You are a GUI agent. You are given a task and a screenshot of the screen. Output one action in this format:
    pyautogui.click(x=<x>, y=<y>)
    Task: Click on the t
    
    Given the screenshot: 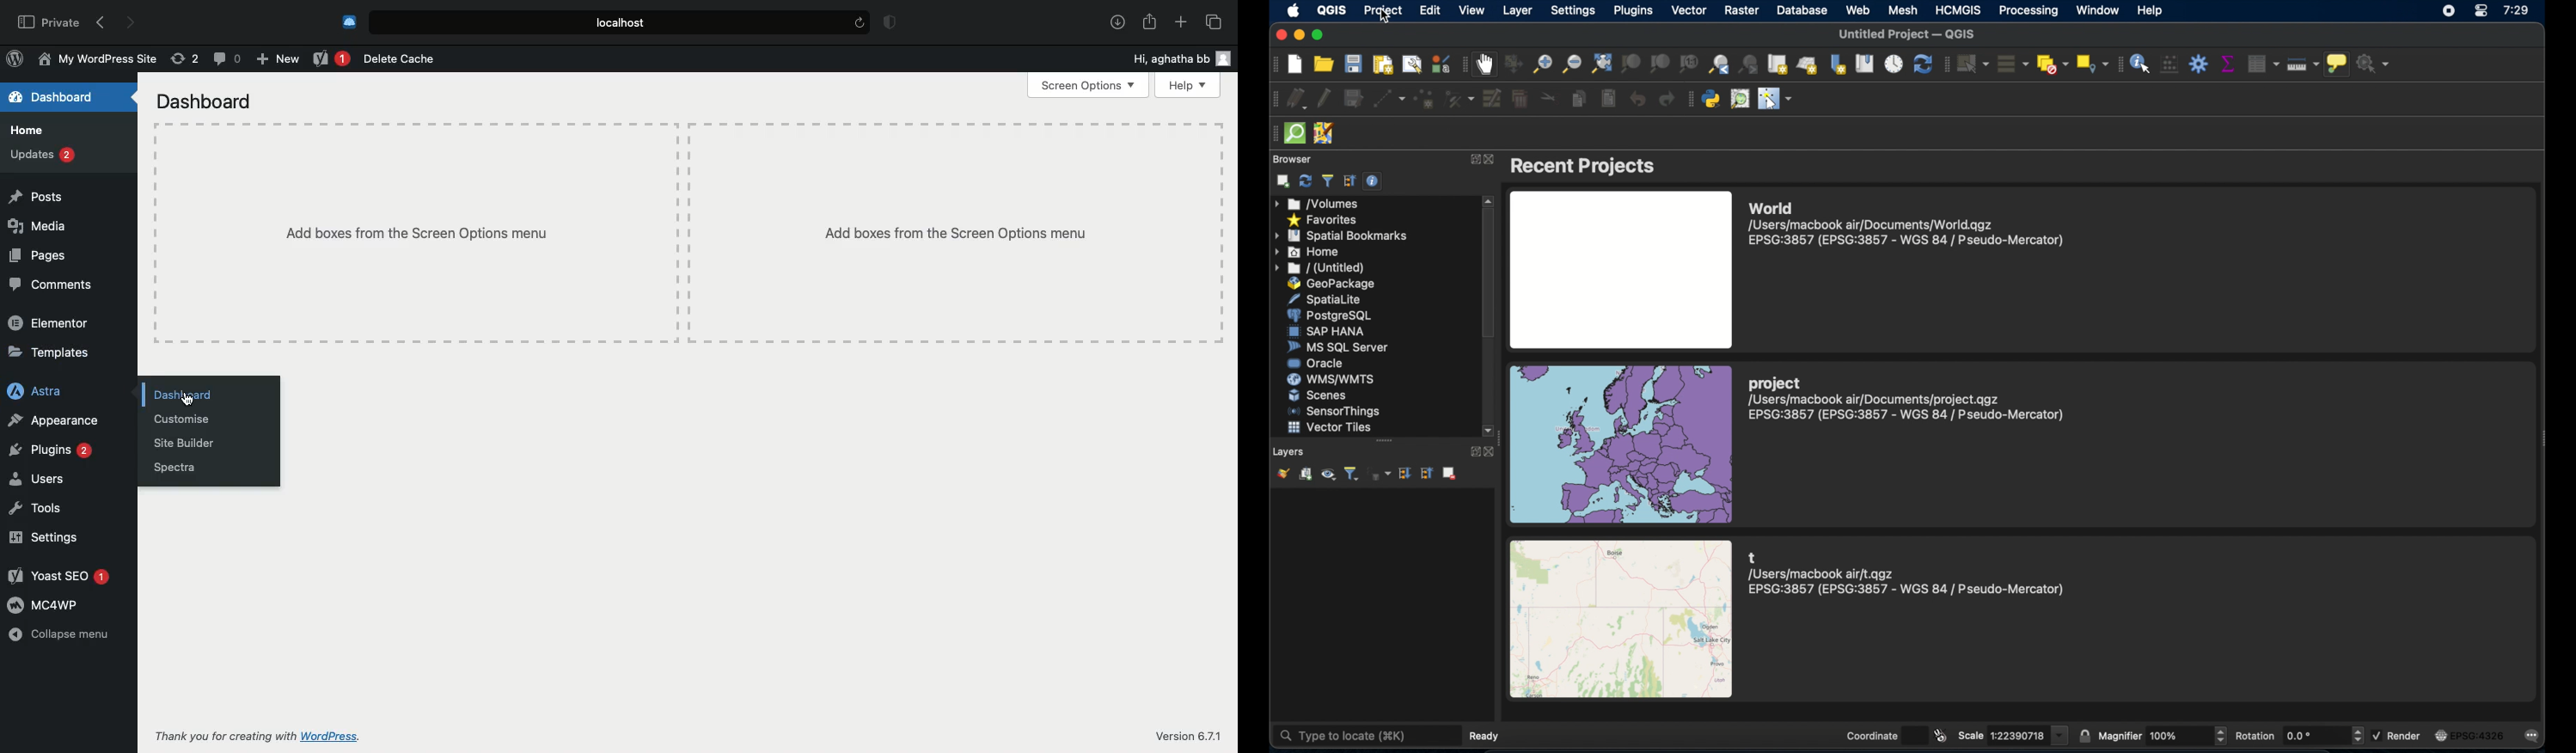 What is the action you would take?
    pyautogui.click(x=1754, y=556)
    